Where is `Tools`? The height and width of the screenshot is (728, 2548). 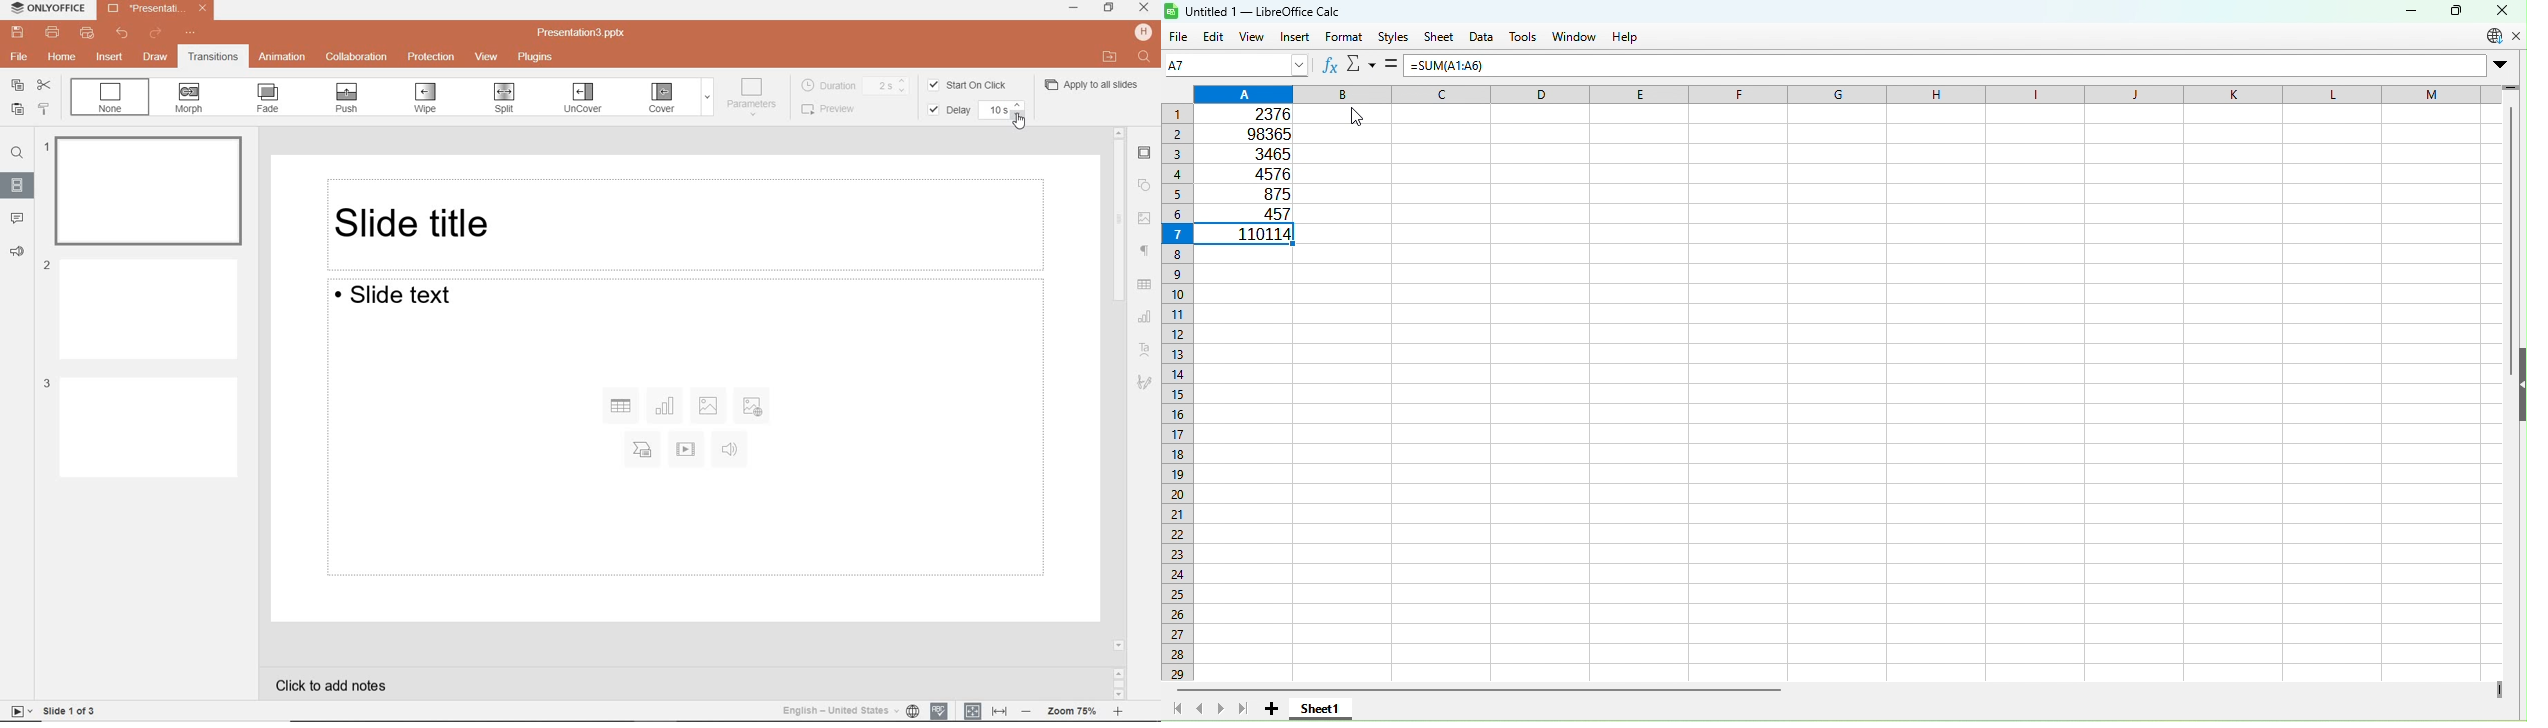 Tools is located at coordinates (1524, 38).